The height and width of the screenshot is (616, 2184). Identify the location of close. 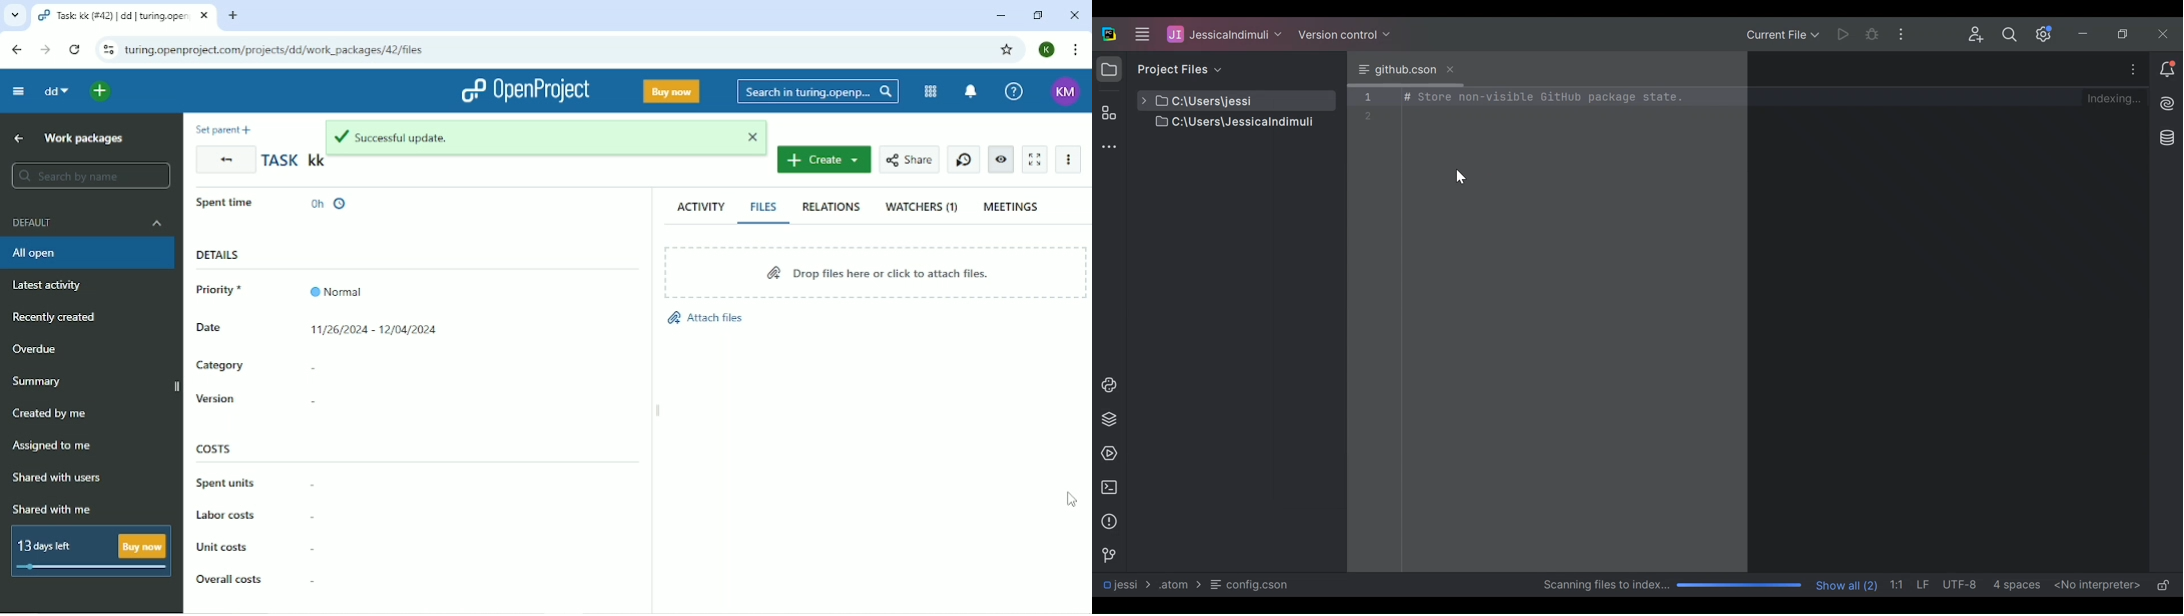
(746, 135).